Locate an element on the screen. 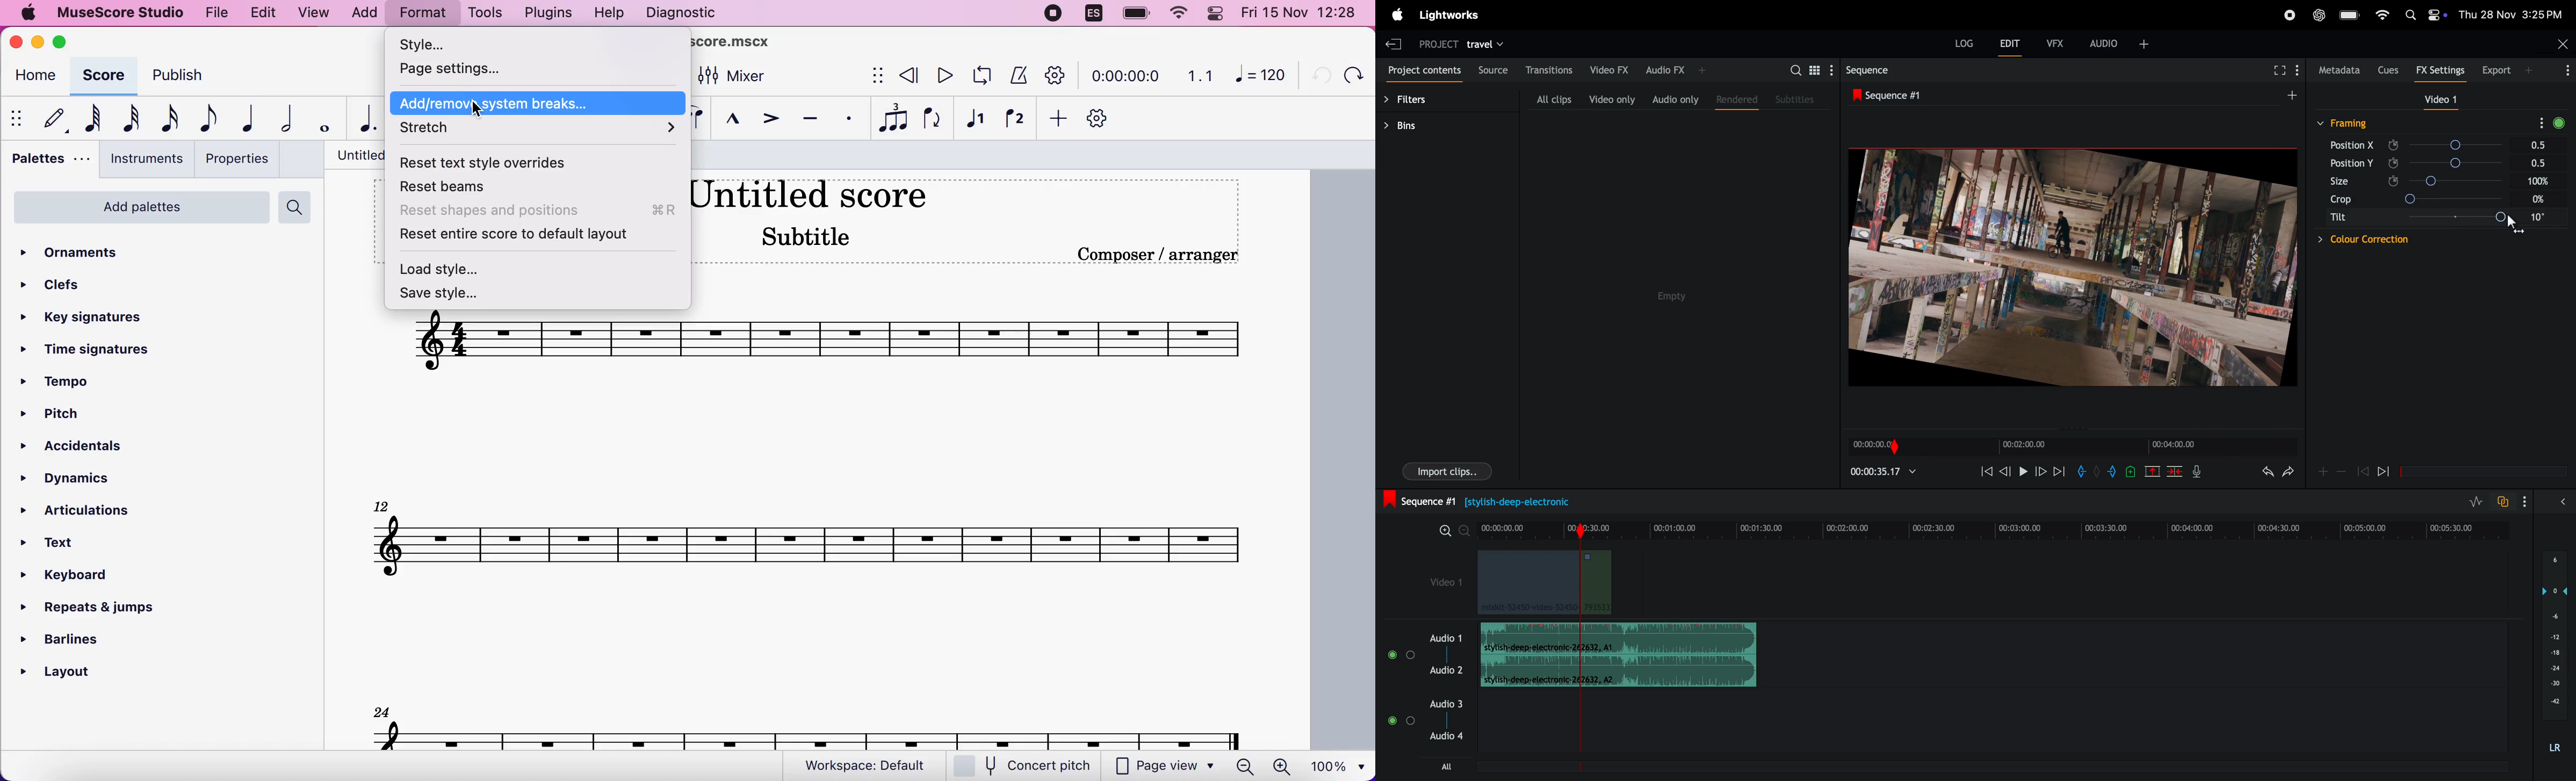 The image size is (2576, 784). title is located at coordinates (694, 44).